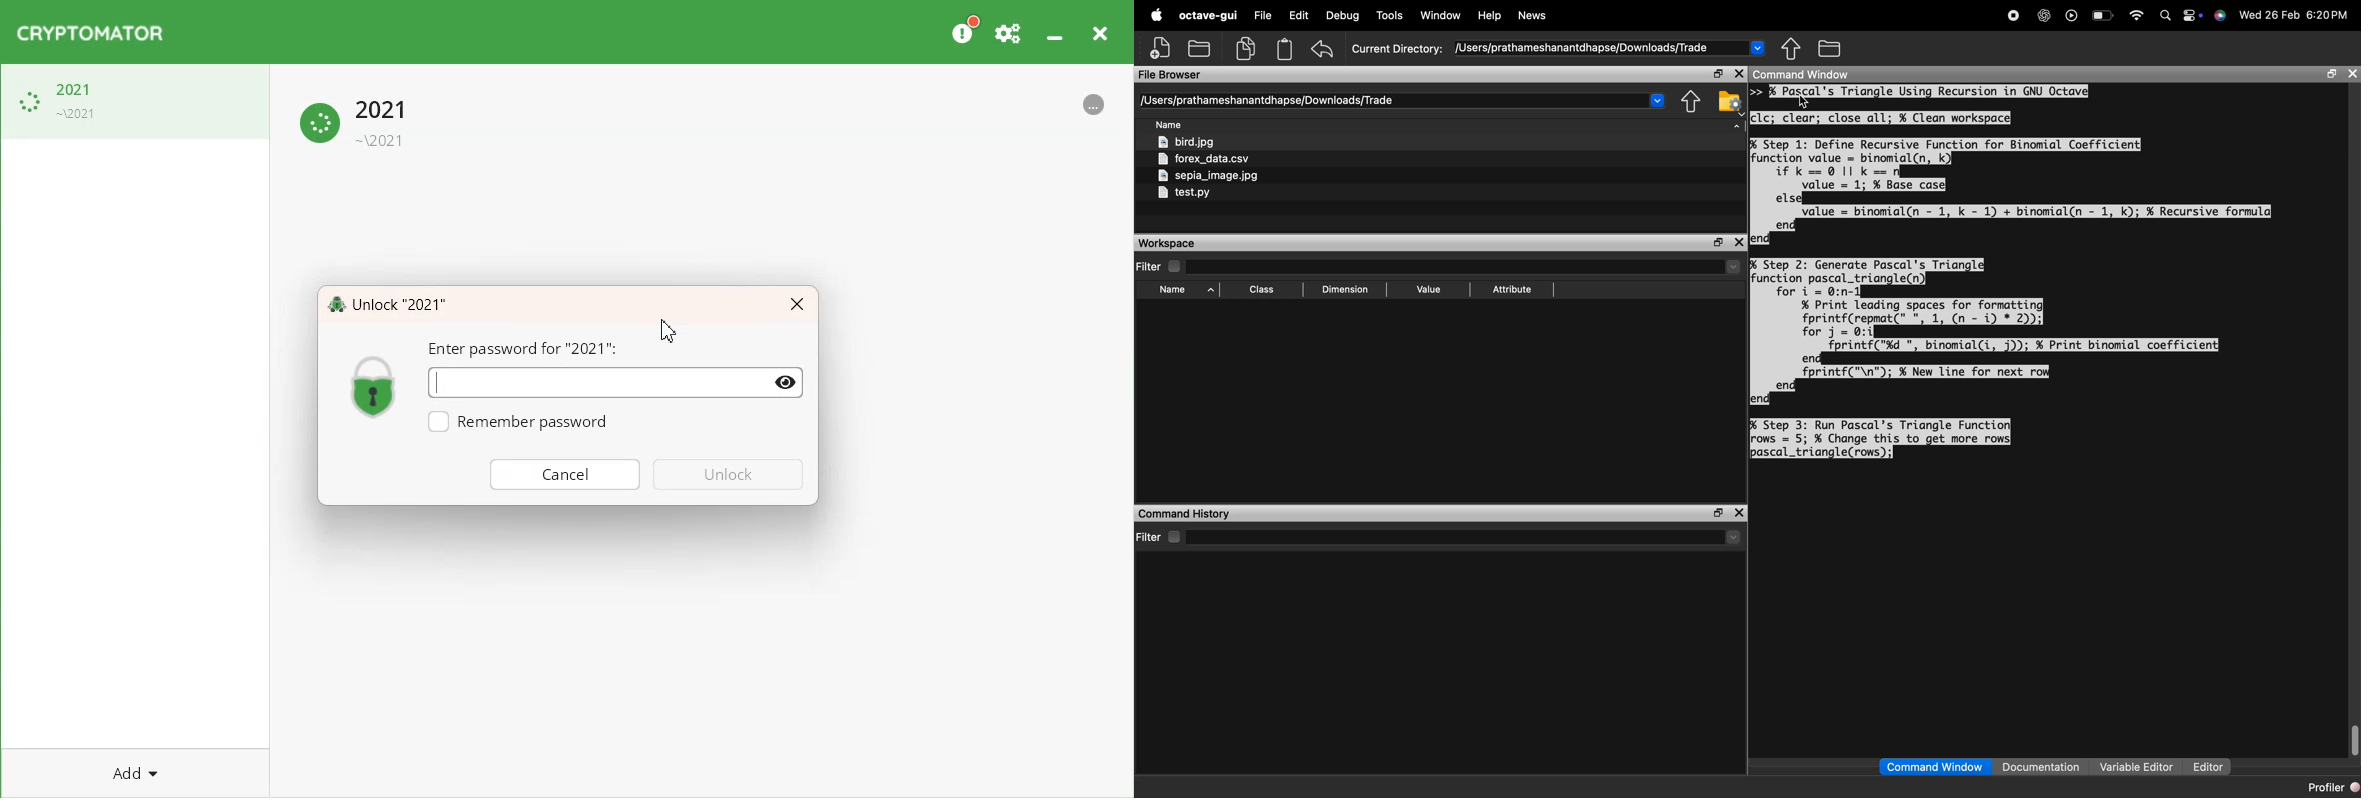 The image size is (2380, 812). What do you see at coordinates (669, 332) in the screenshot?
I see `Cursor` at bounding box center [669, 332].